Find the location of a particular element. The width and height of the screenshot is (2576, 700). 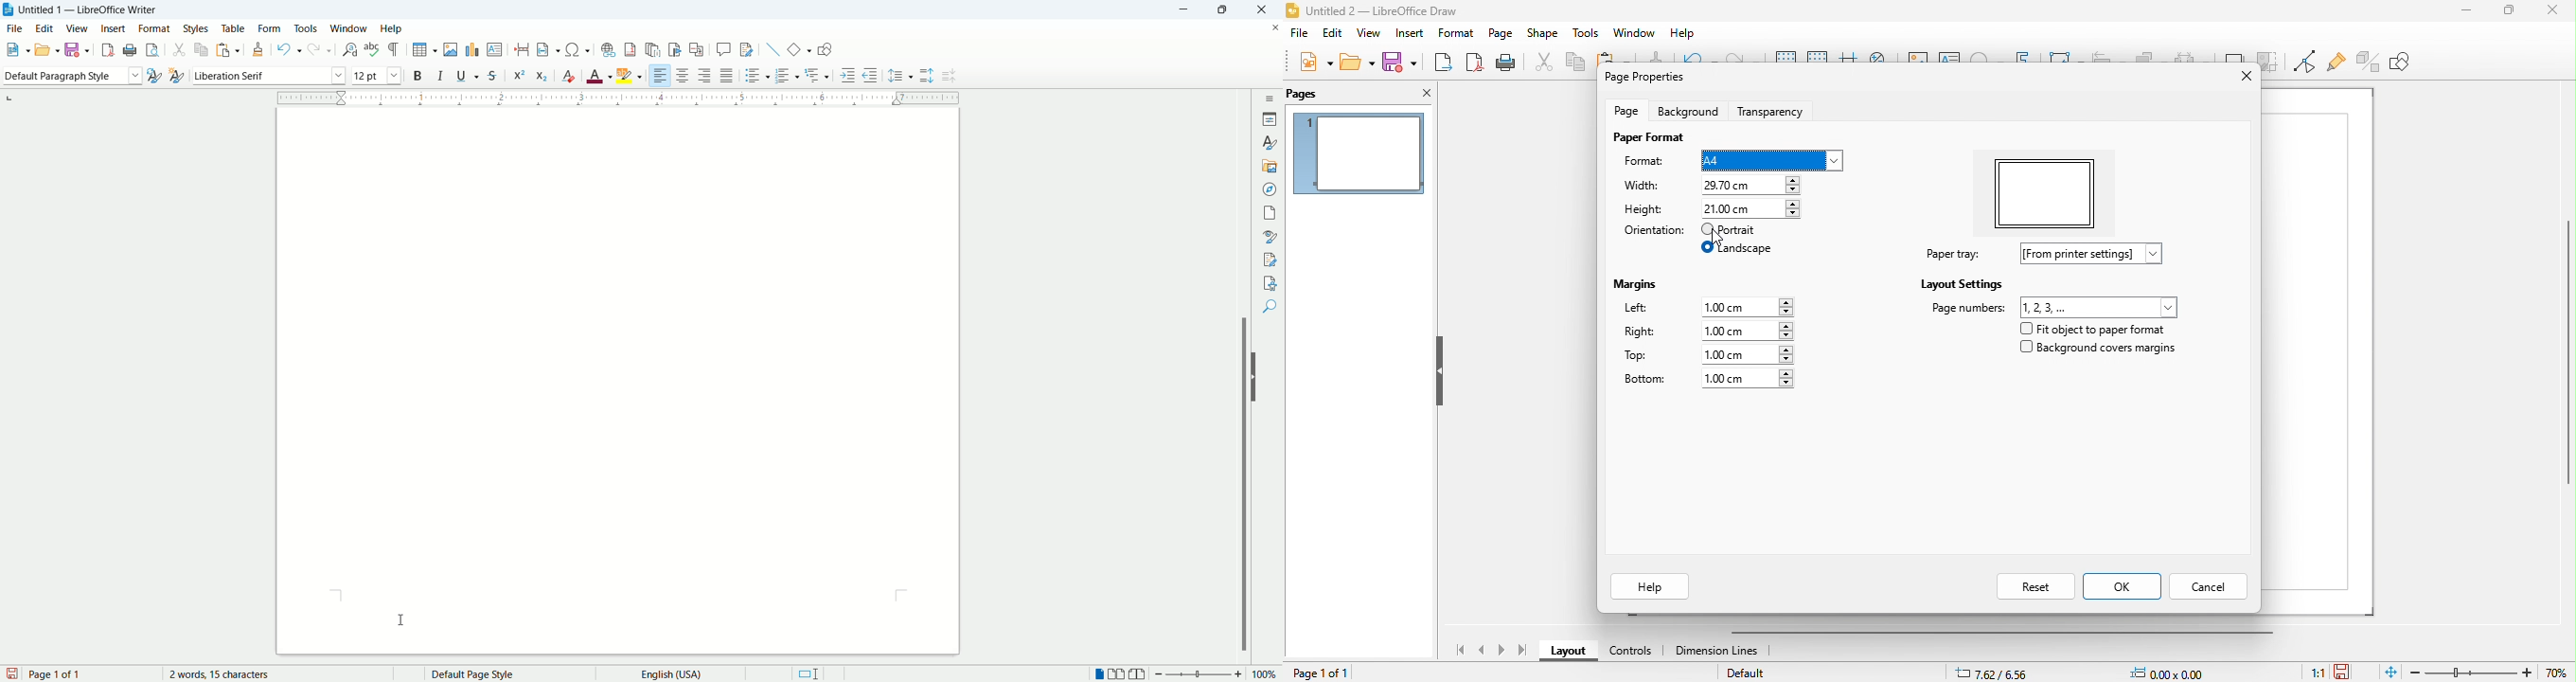

new is located at coordinates (1314, 61).